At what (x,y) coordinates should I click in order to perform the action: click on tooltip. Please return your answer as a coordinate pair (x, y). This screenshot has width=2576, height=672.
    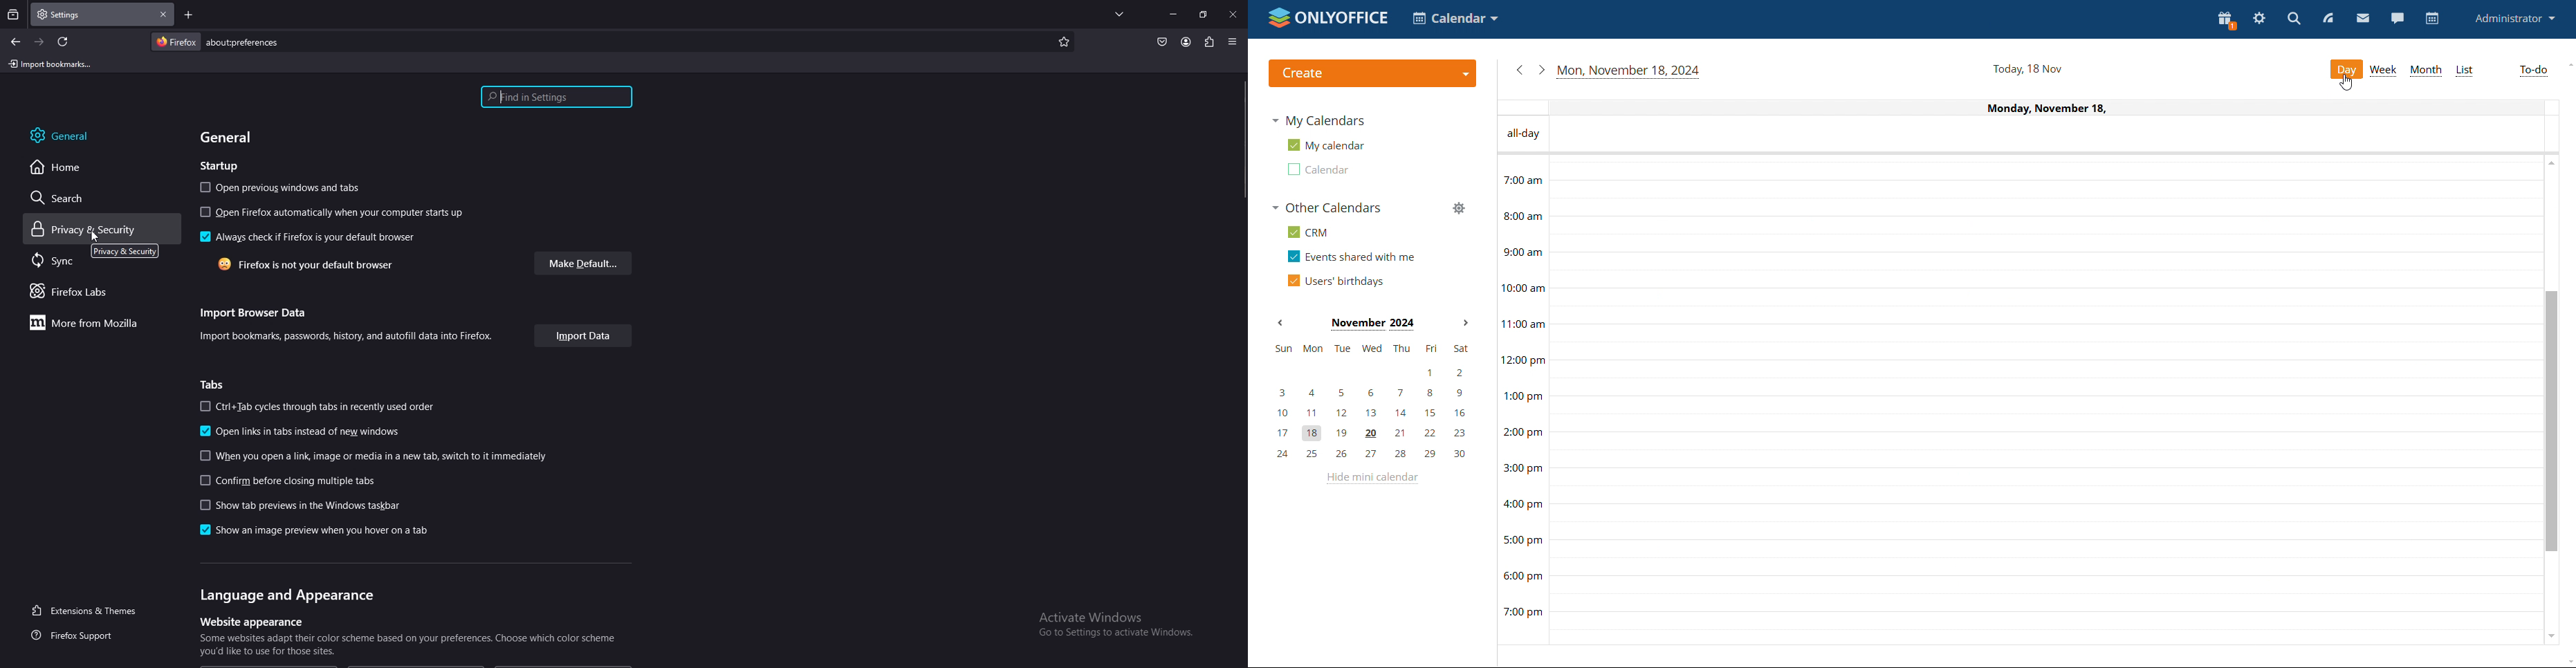
    Looking at the image, I should click on (126, 251).